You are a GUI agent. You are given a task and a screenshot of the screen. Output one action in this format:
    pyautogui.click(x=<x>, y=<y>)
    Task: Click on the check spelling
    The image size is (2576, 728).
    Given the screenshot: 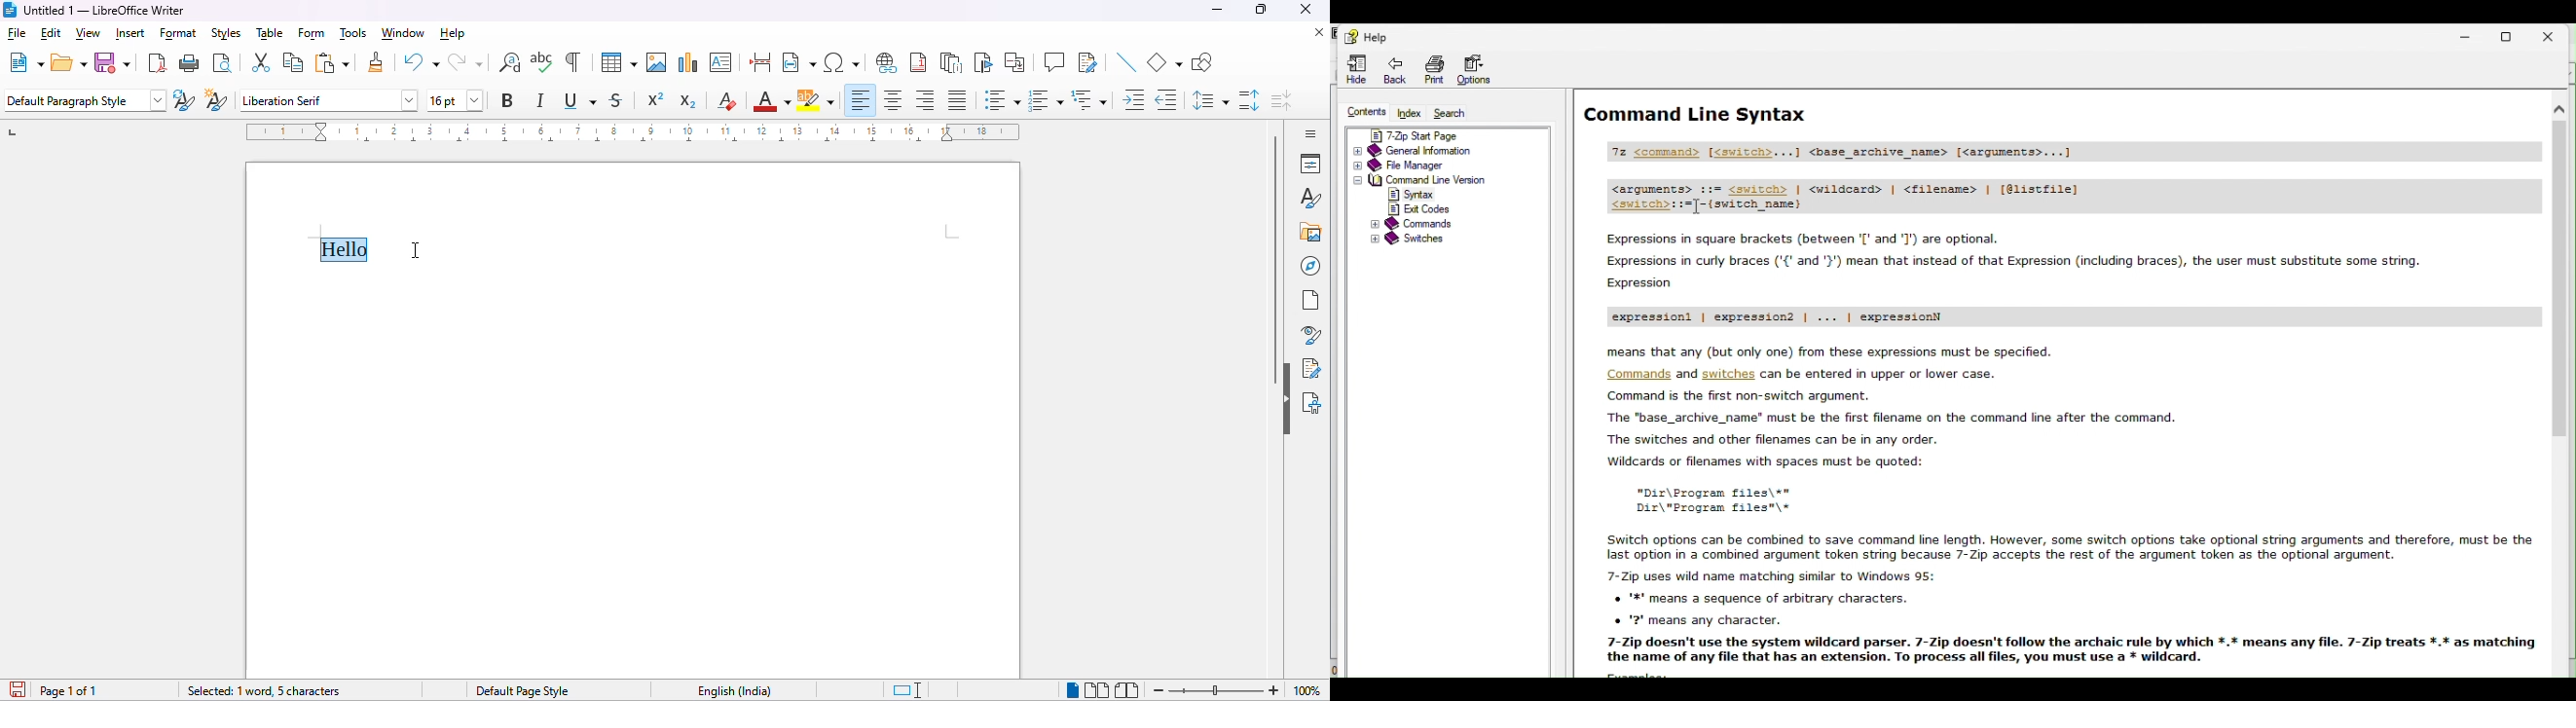 What is the action you would take?
    pyautogui.click(x=542, y=61)
    